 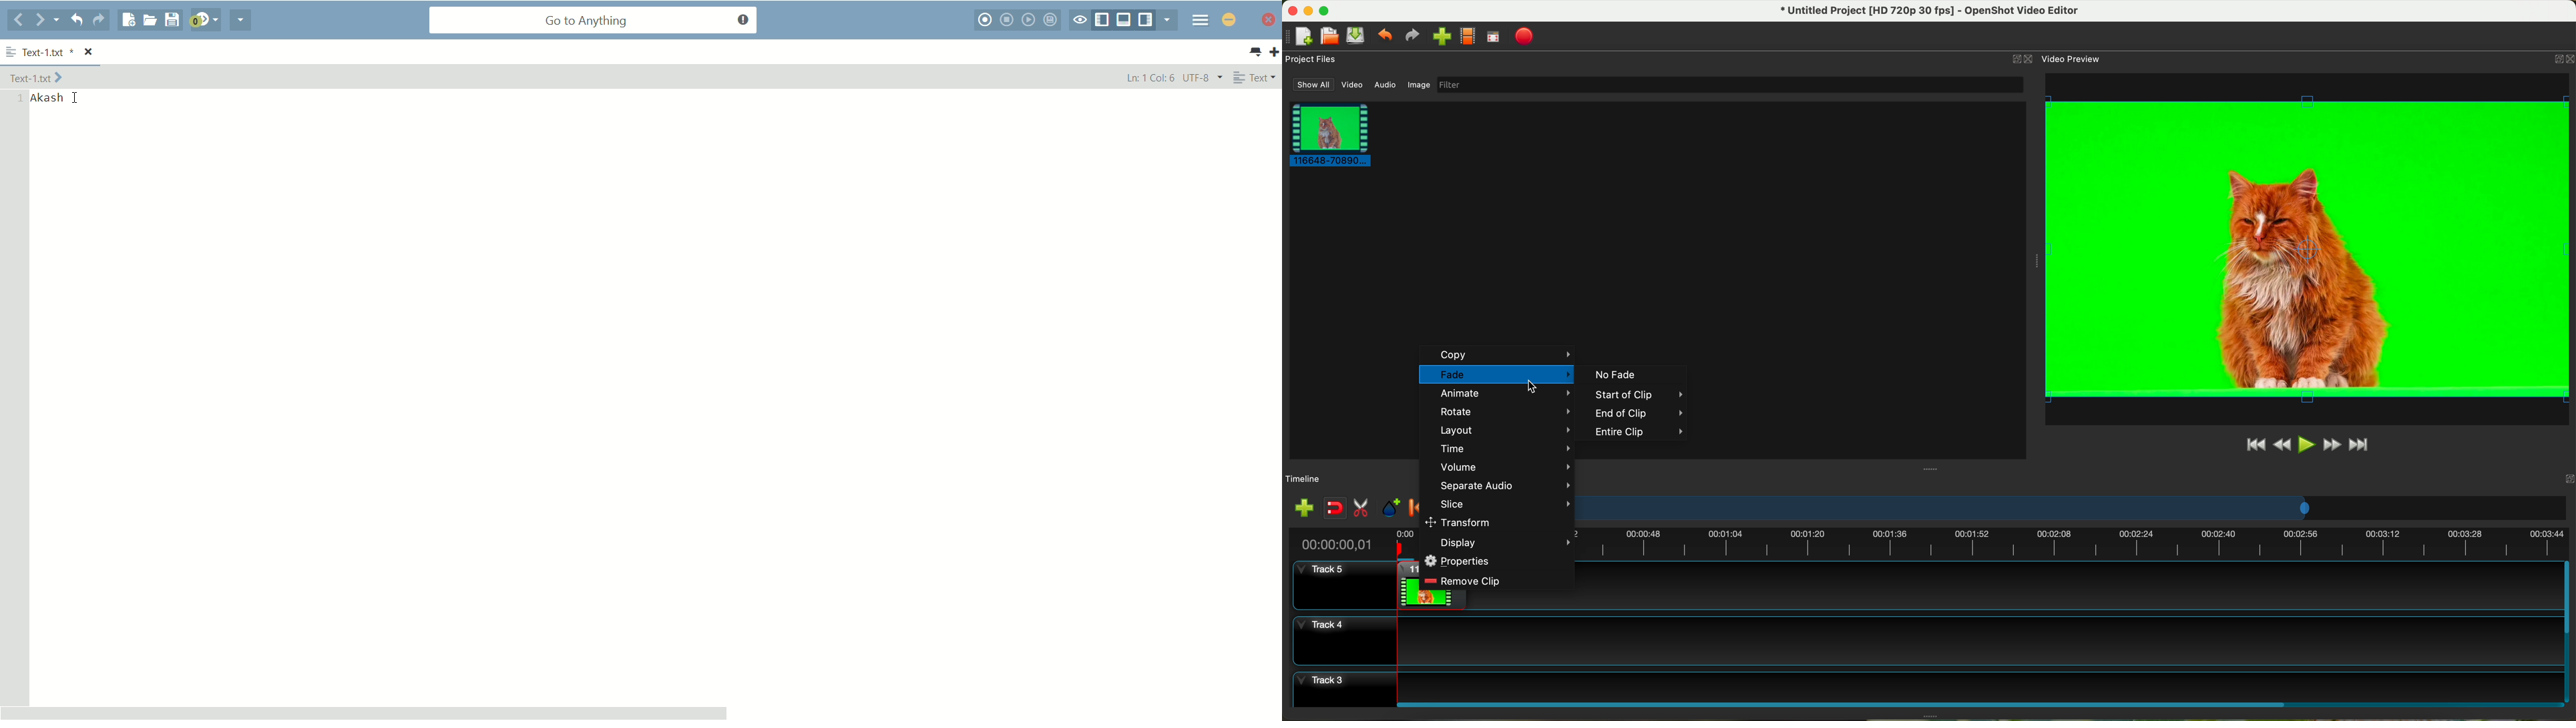 I want to click on scroll bar, so click(x=1978, y=704).